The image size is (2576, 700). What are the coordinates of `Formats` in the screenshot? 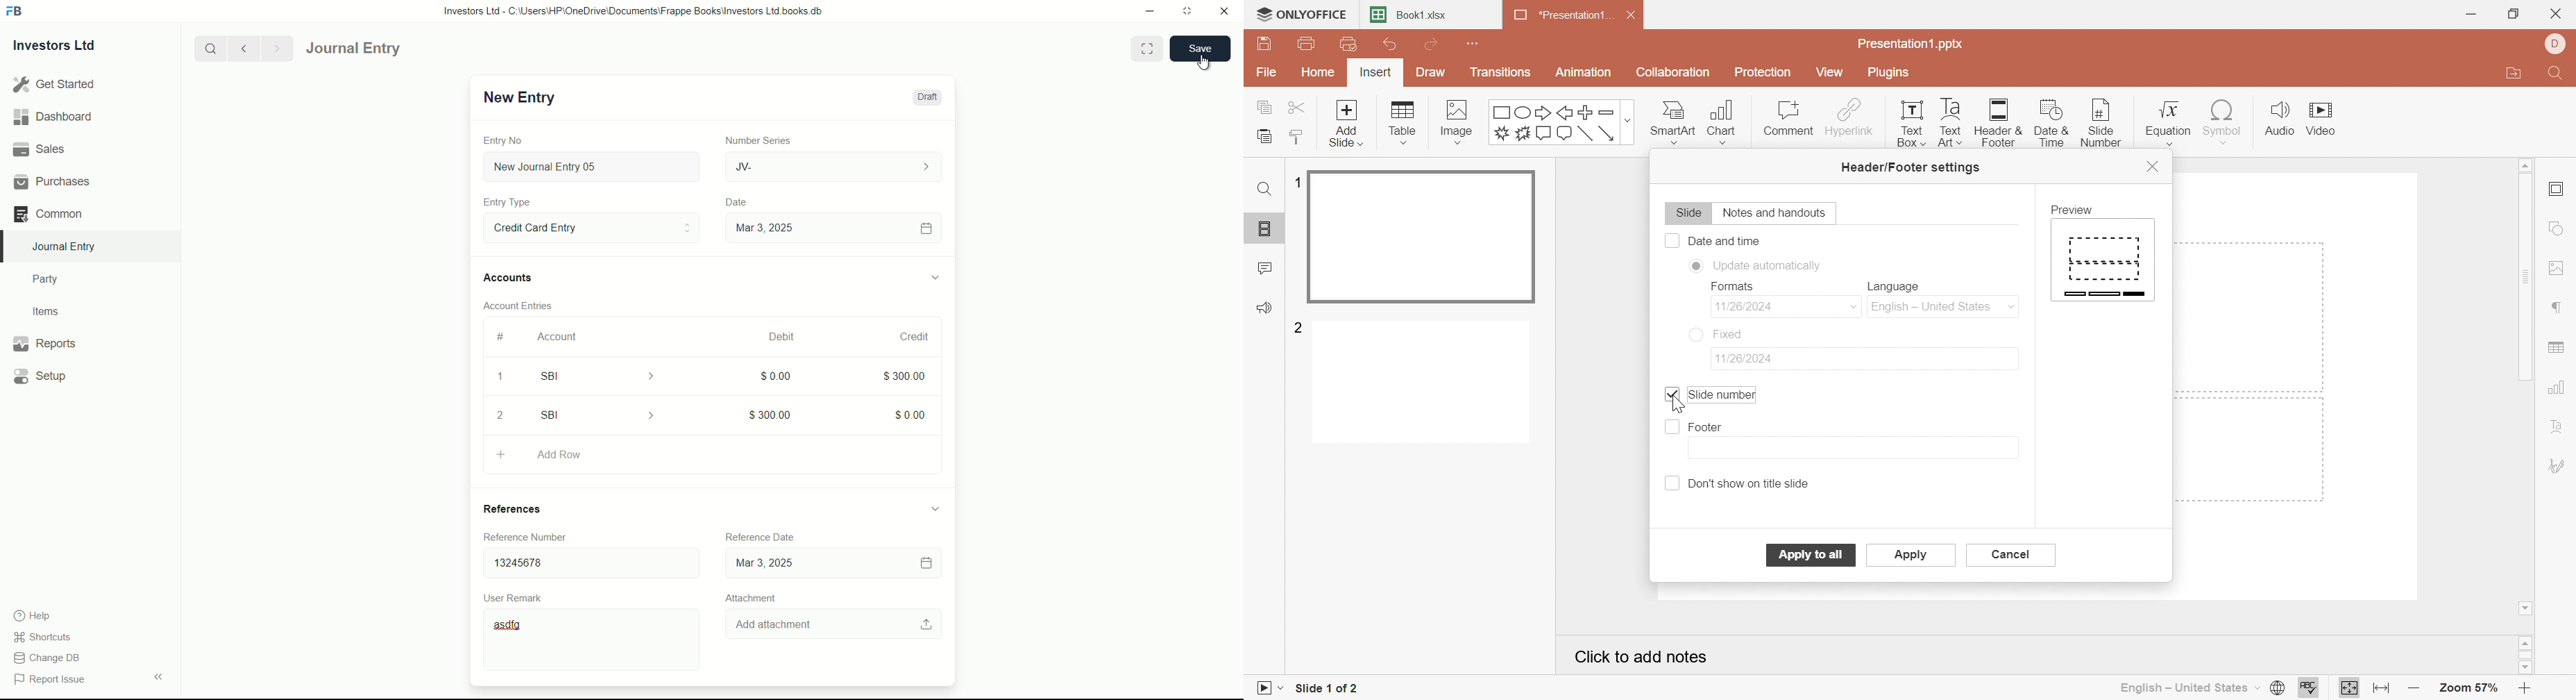 It's located at (1731, 286).